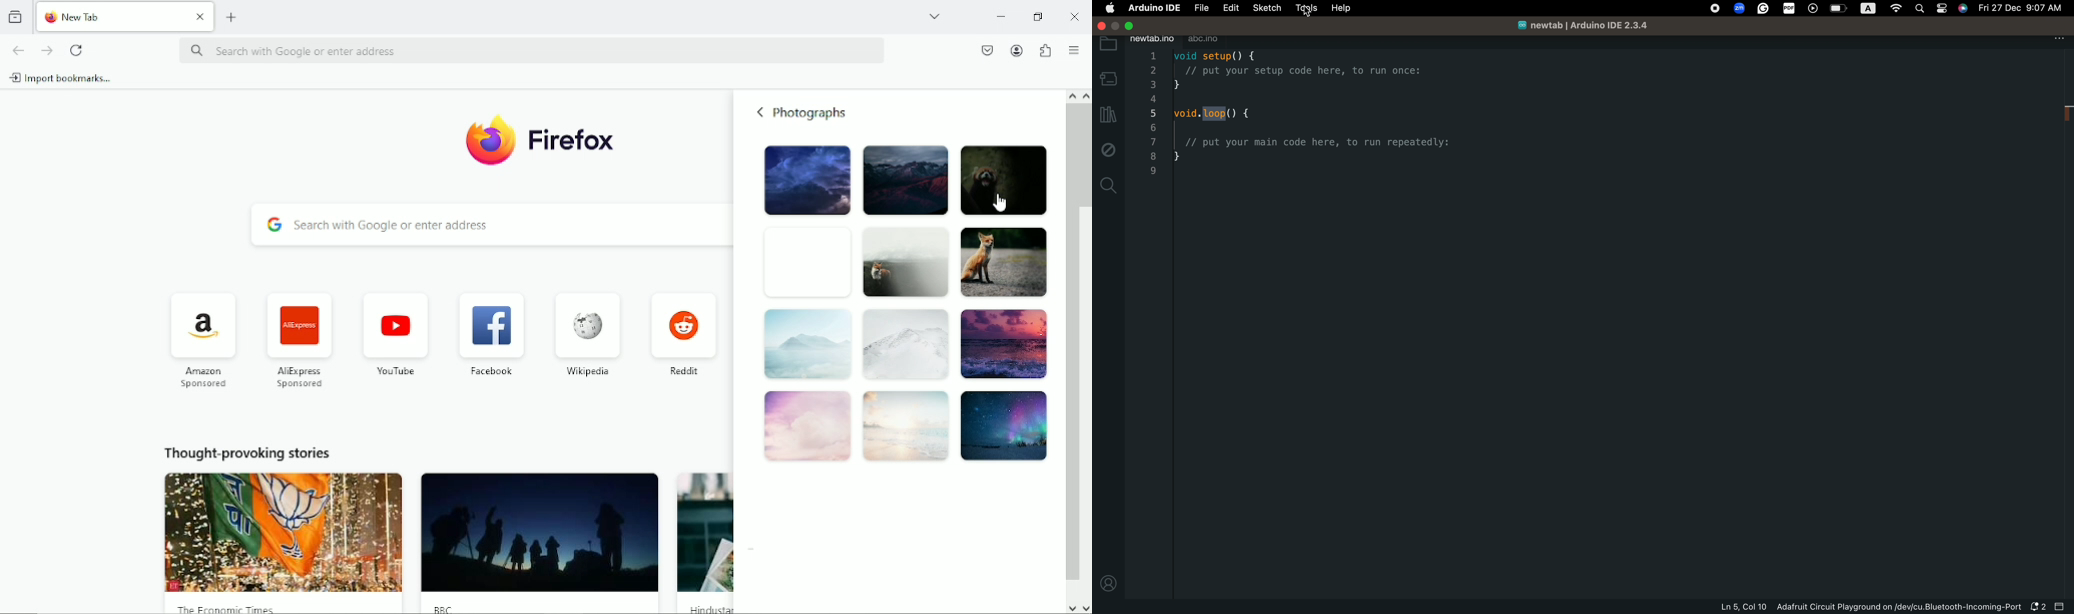 The width and height of the screenshot is (2100, 616). I want to click on Reload current page, so click(76, 50).